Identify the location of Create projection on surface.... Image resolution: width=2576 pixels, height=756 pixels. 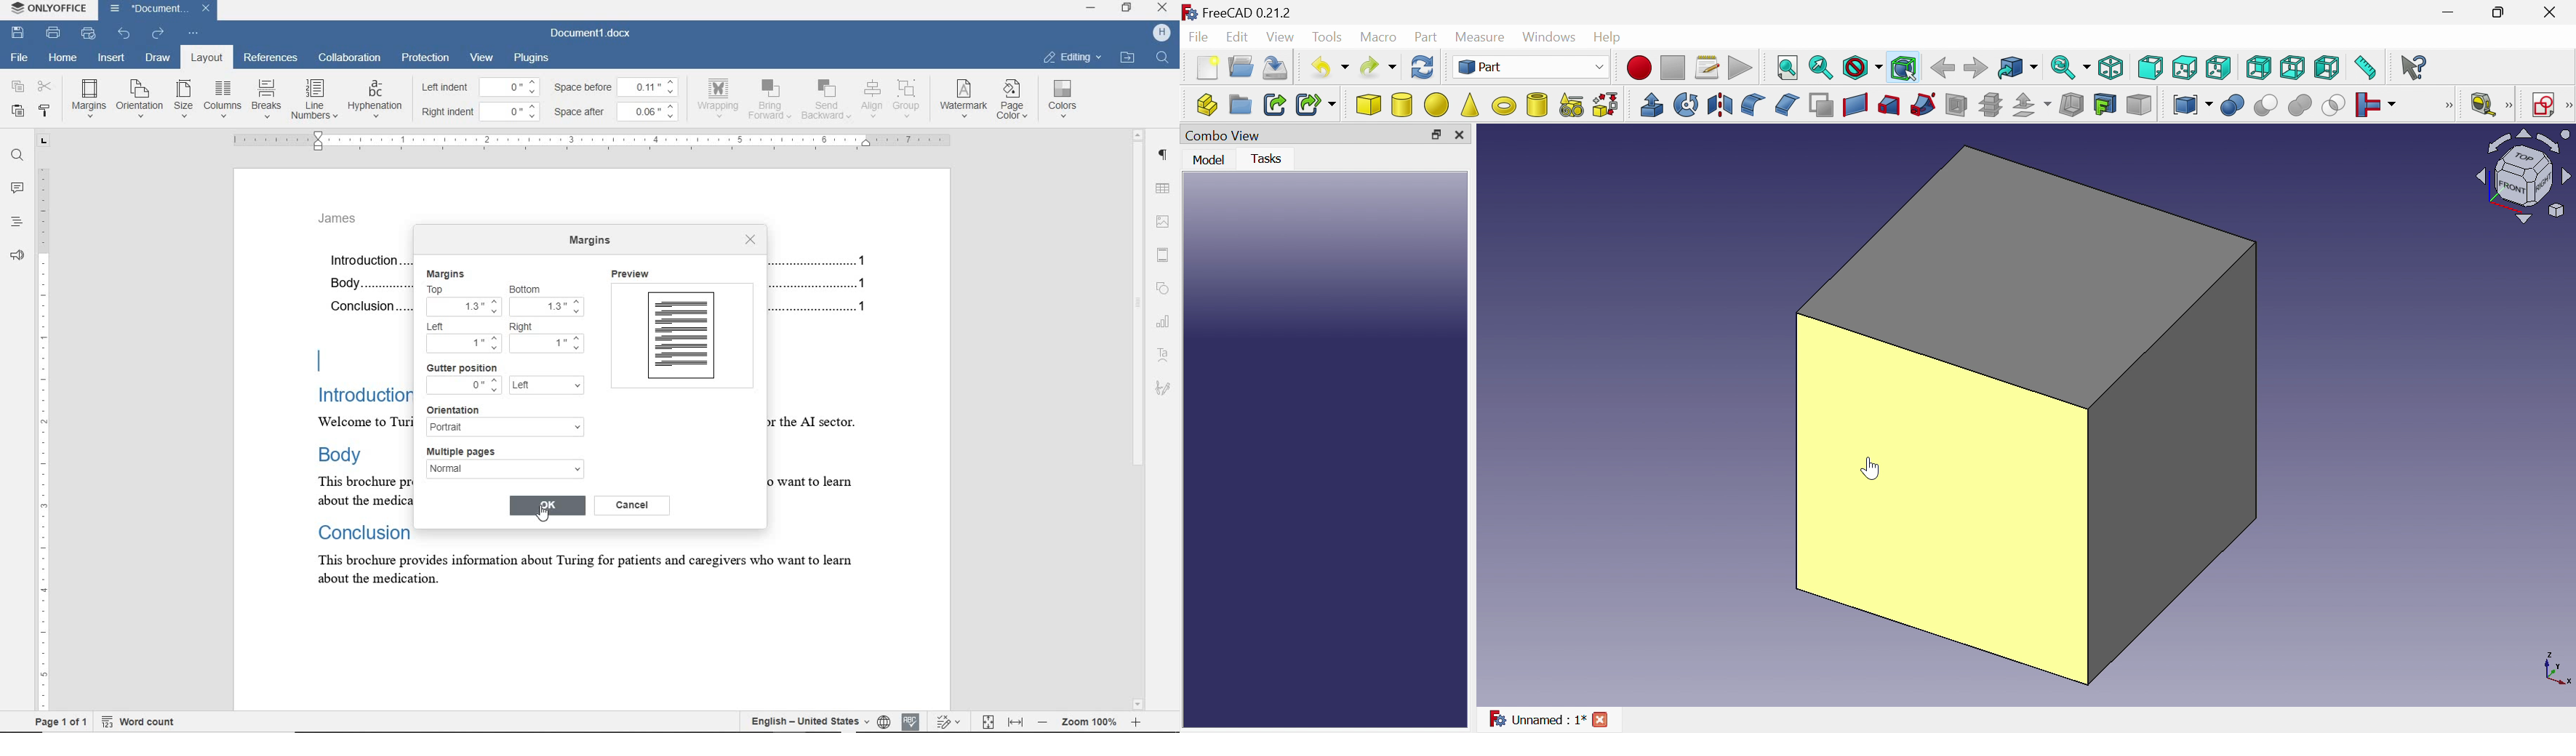
(2105, 104).